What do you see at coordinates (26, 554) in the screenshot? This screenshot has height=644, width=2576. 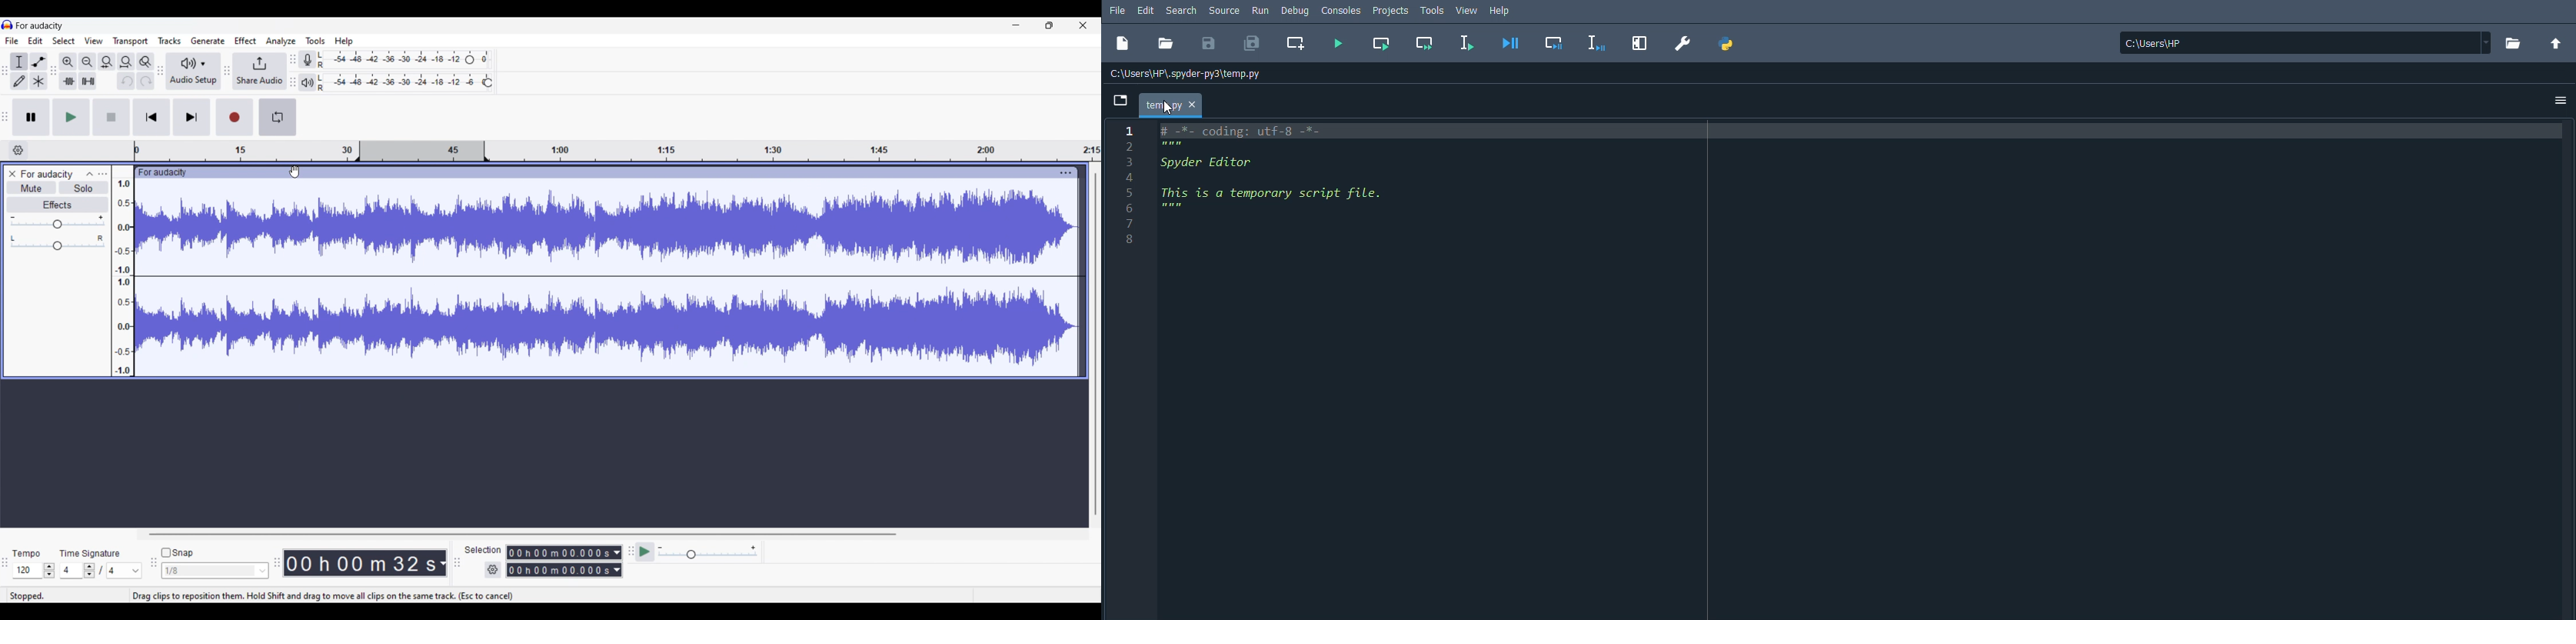 I see `Indicates Tempo settings` at bounding box center [26, 554].